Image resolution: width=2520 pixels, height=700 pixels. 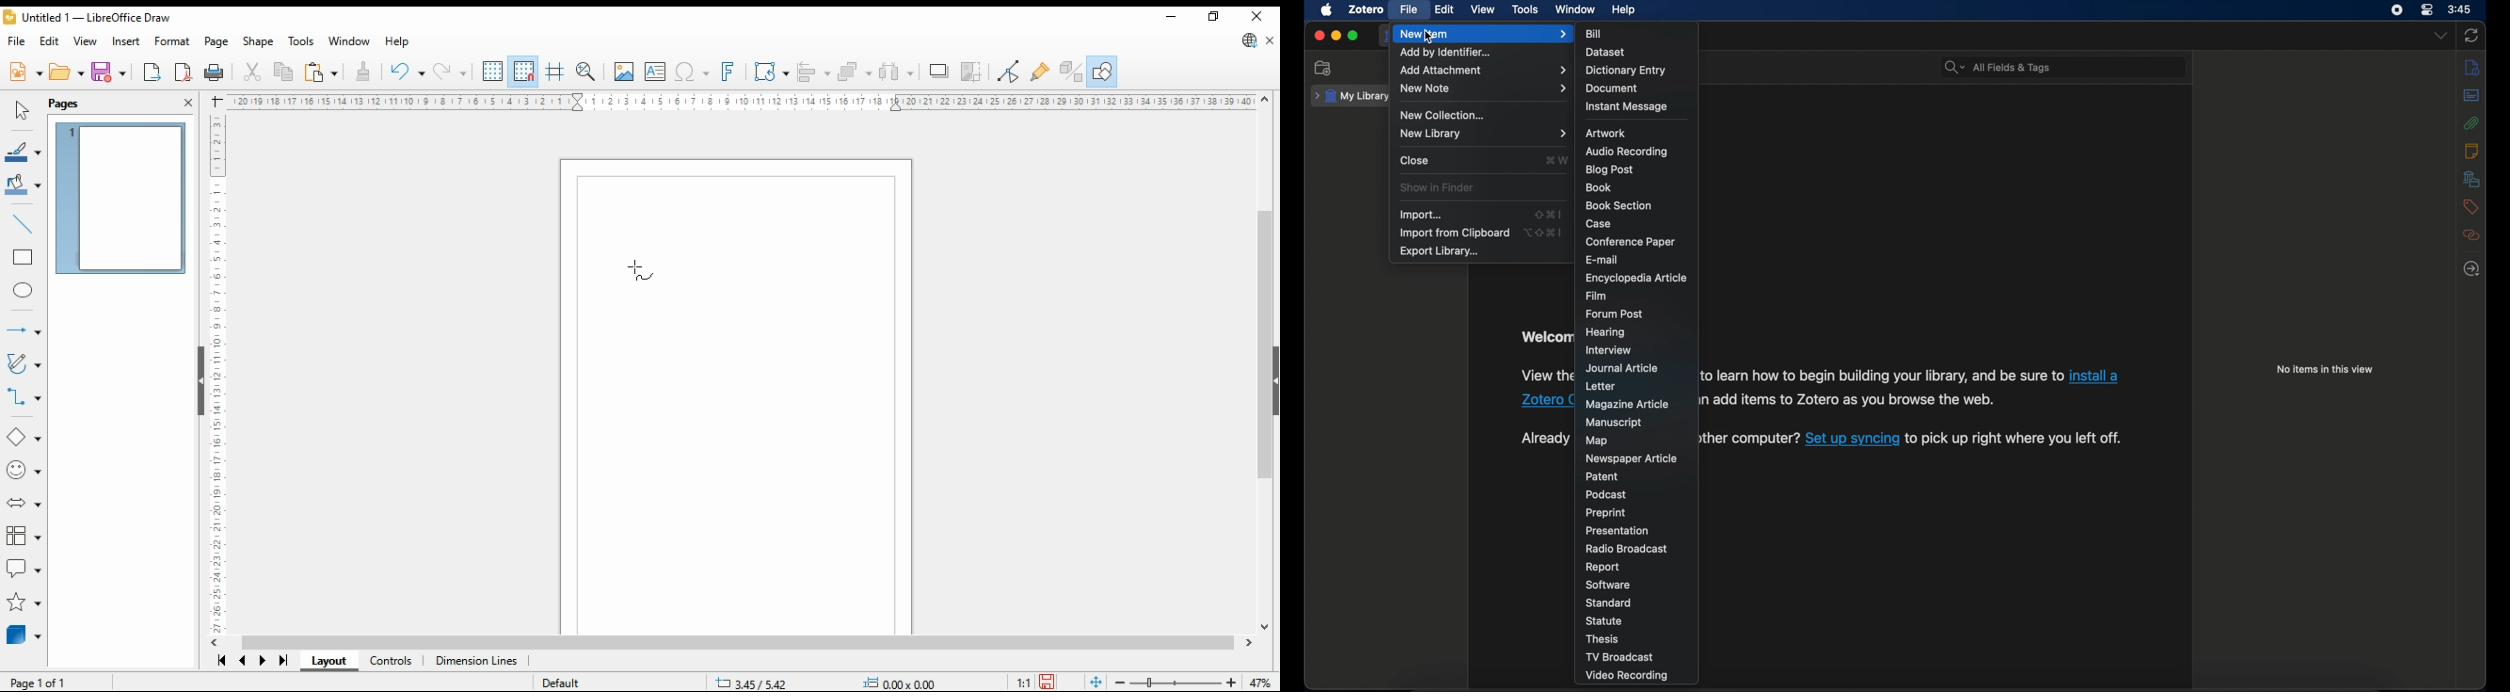 I want to click on next page, so click(x=262, y=661).